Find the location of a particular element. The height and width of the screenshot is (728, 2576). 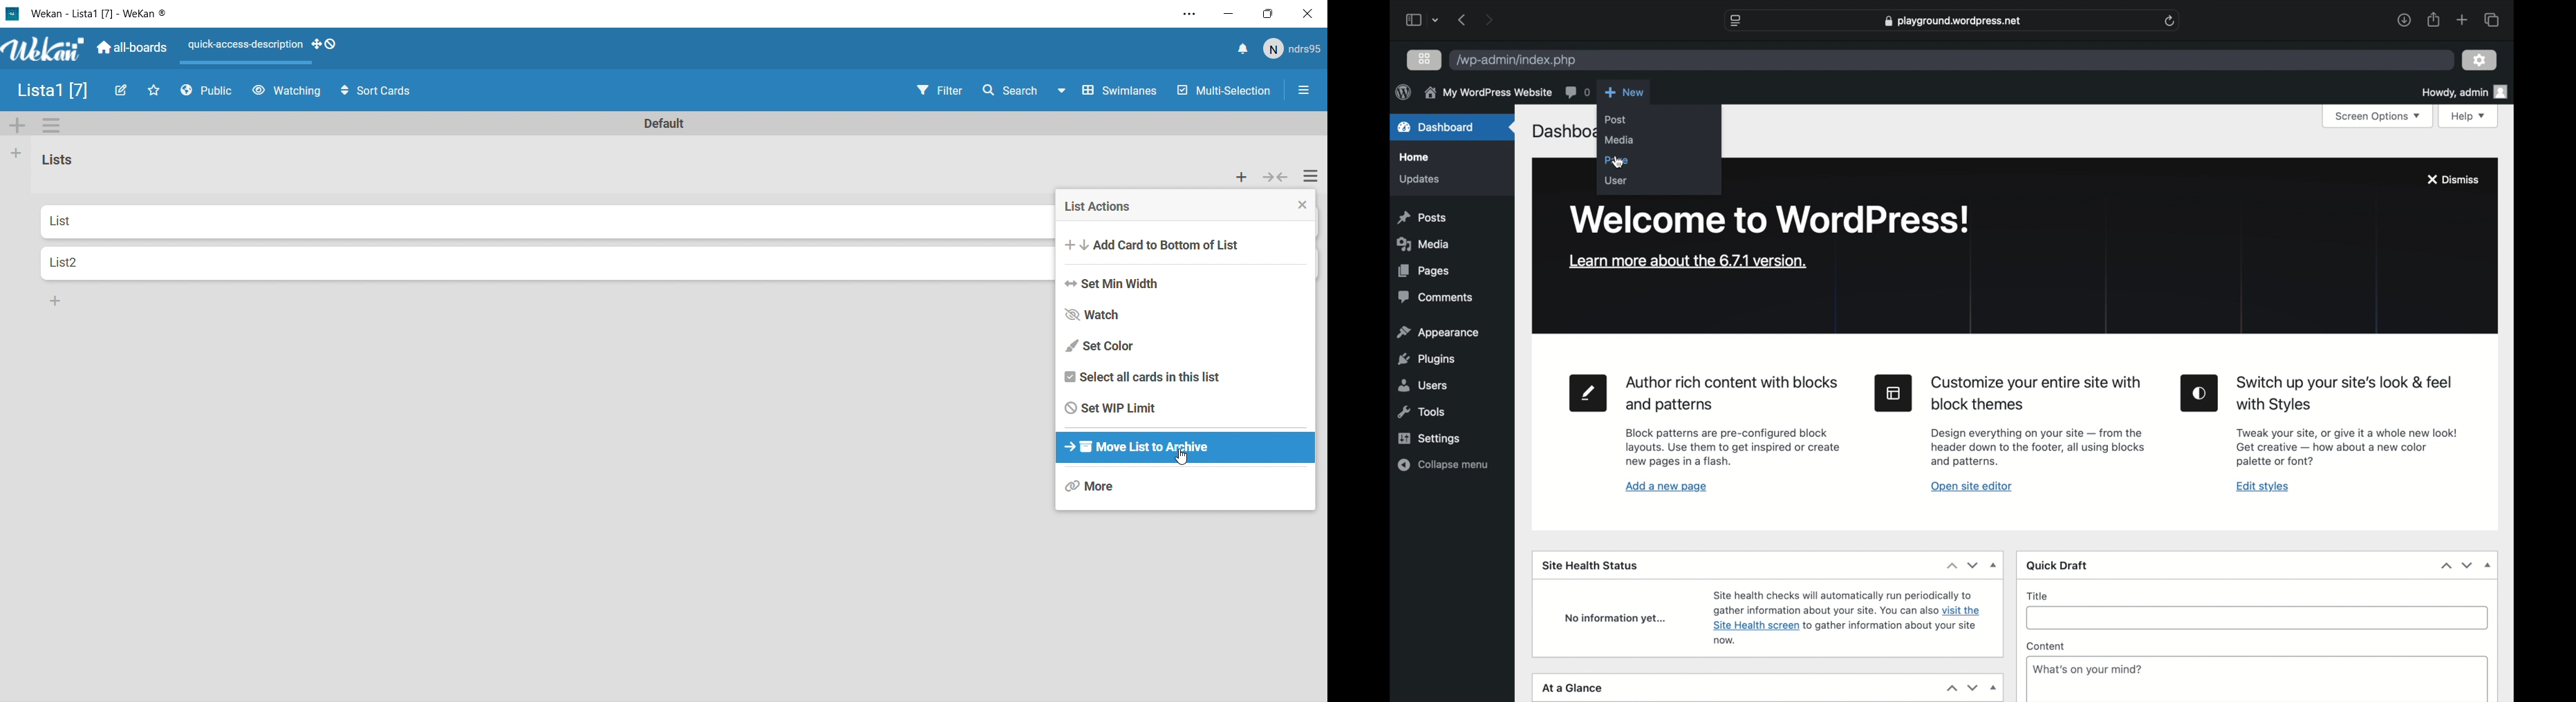

plugins is located at coordinates (1428, 360).